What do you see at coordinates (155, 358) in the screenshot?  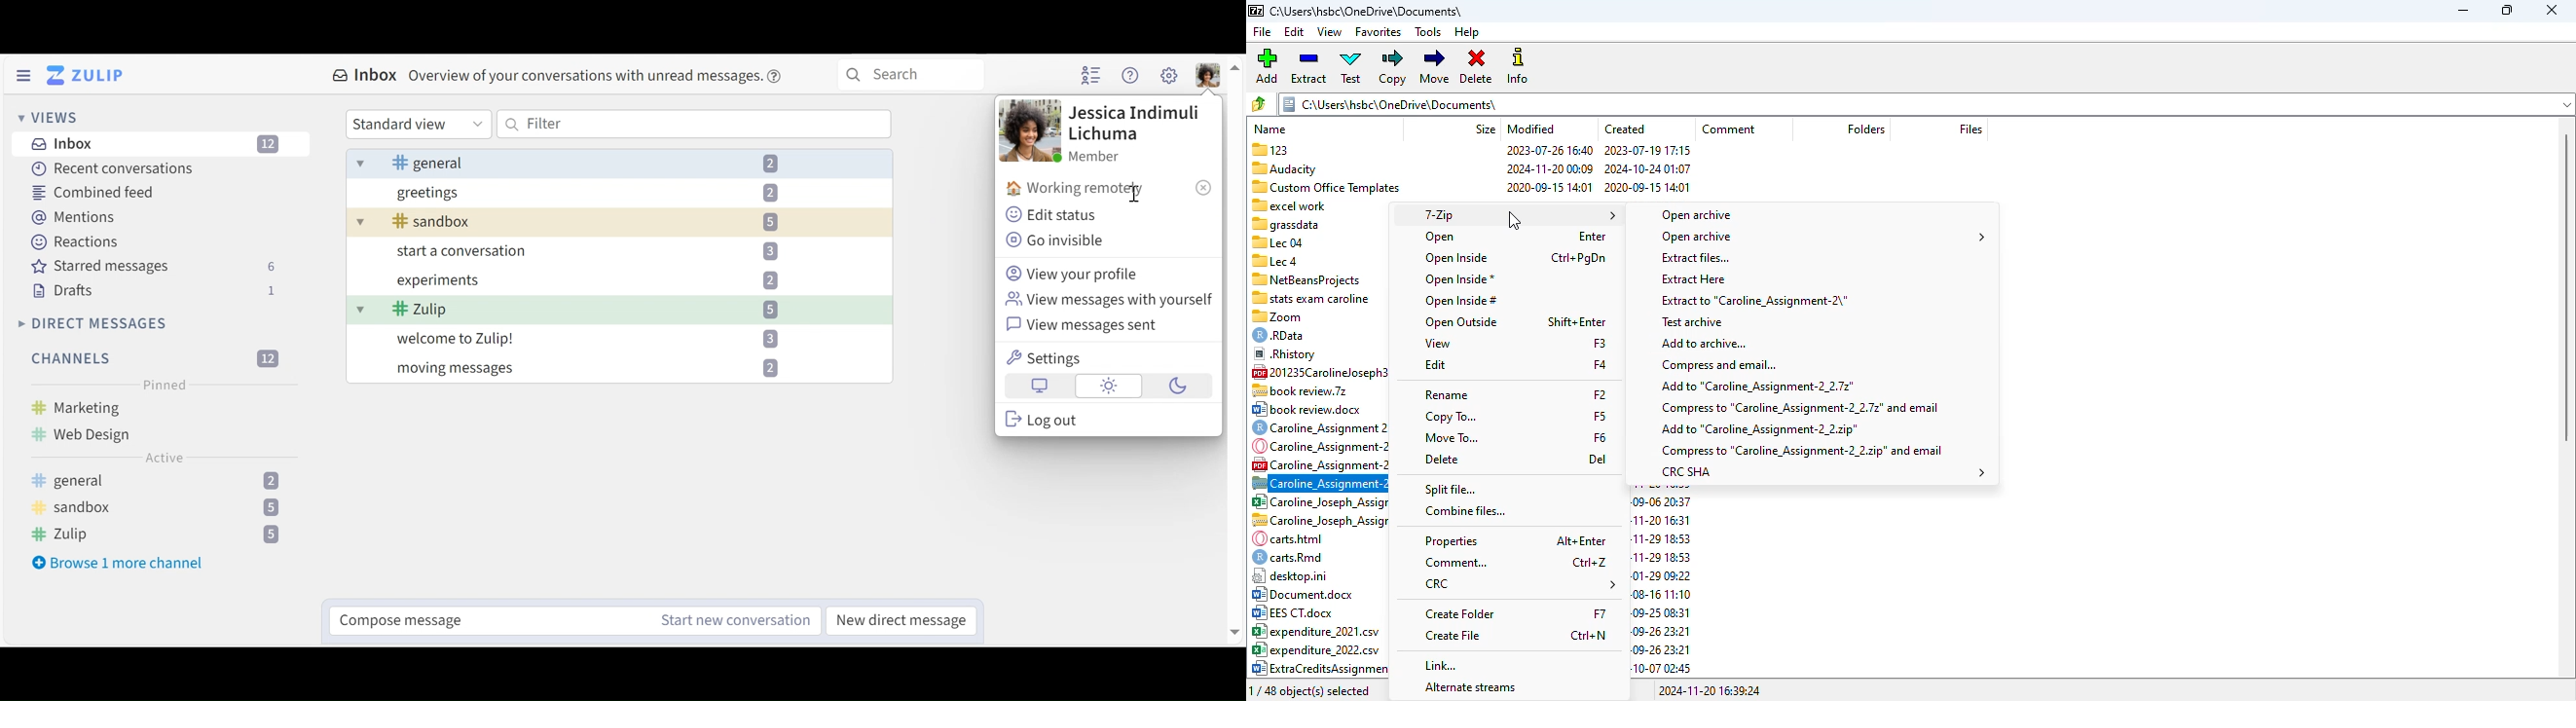 I see `Channels` at bounding box center [155, 358].